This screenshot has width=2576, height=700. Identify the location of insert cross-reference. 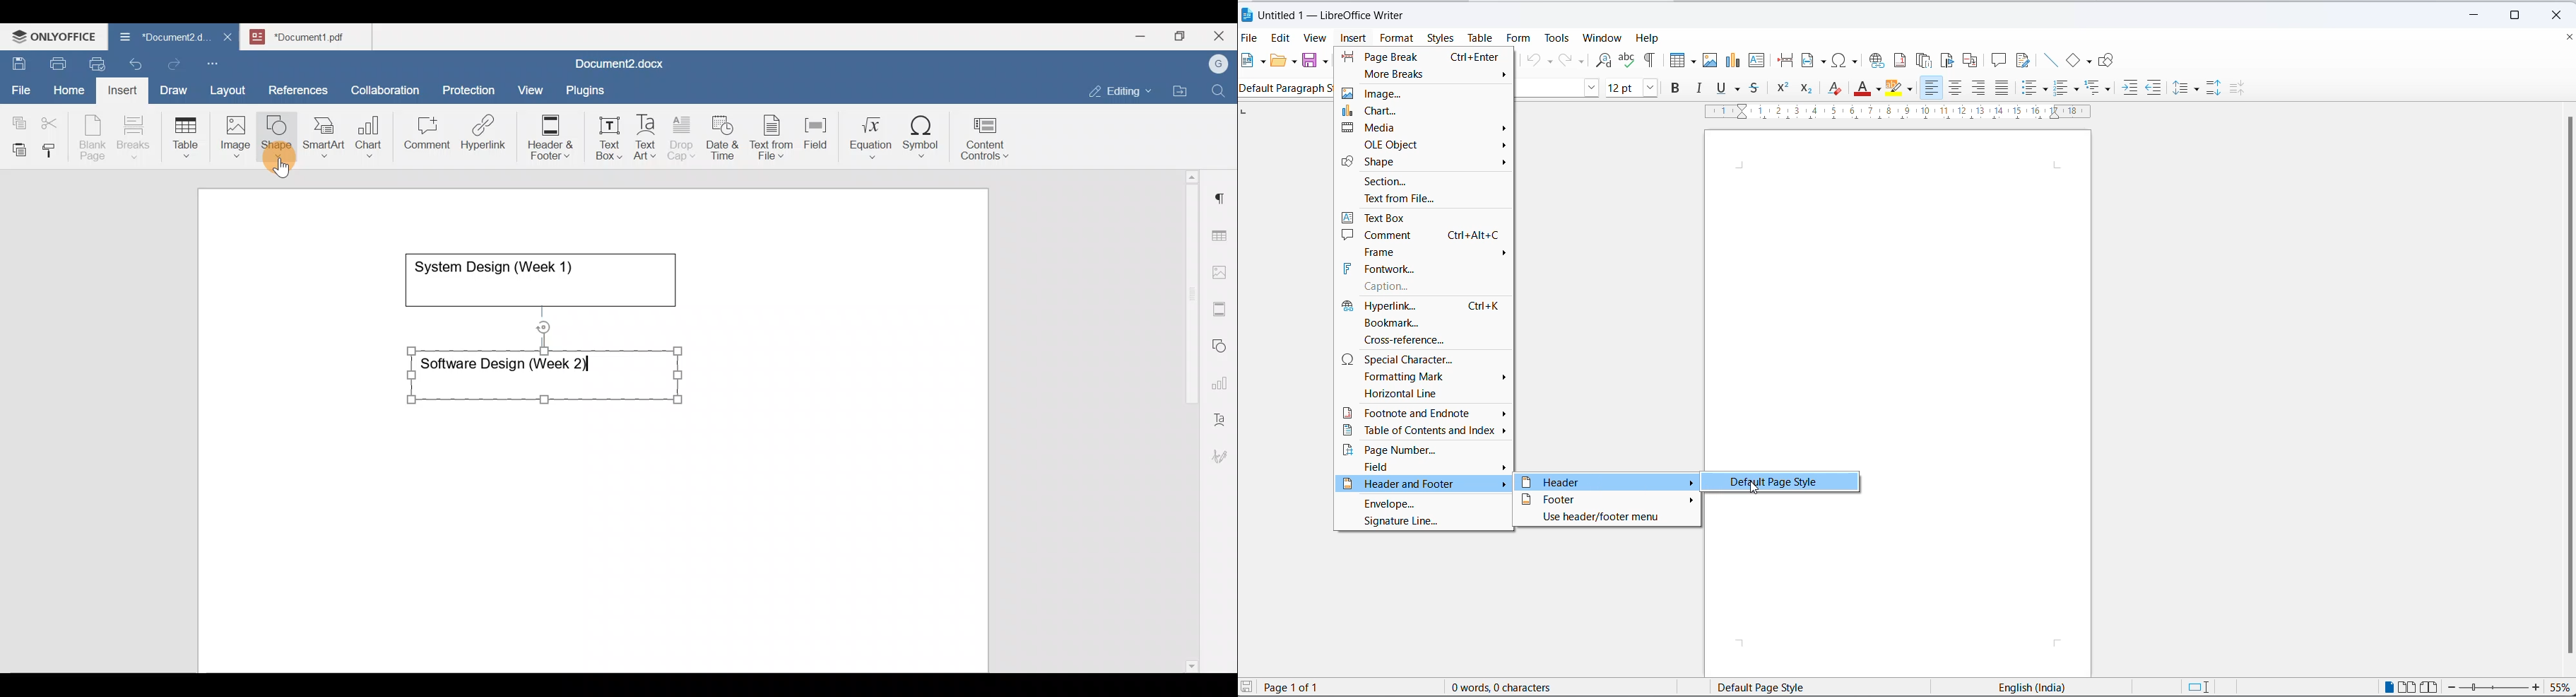
(1974, 60).